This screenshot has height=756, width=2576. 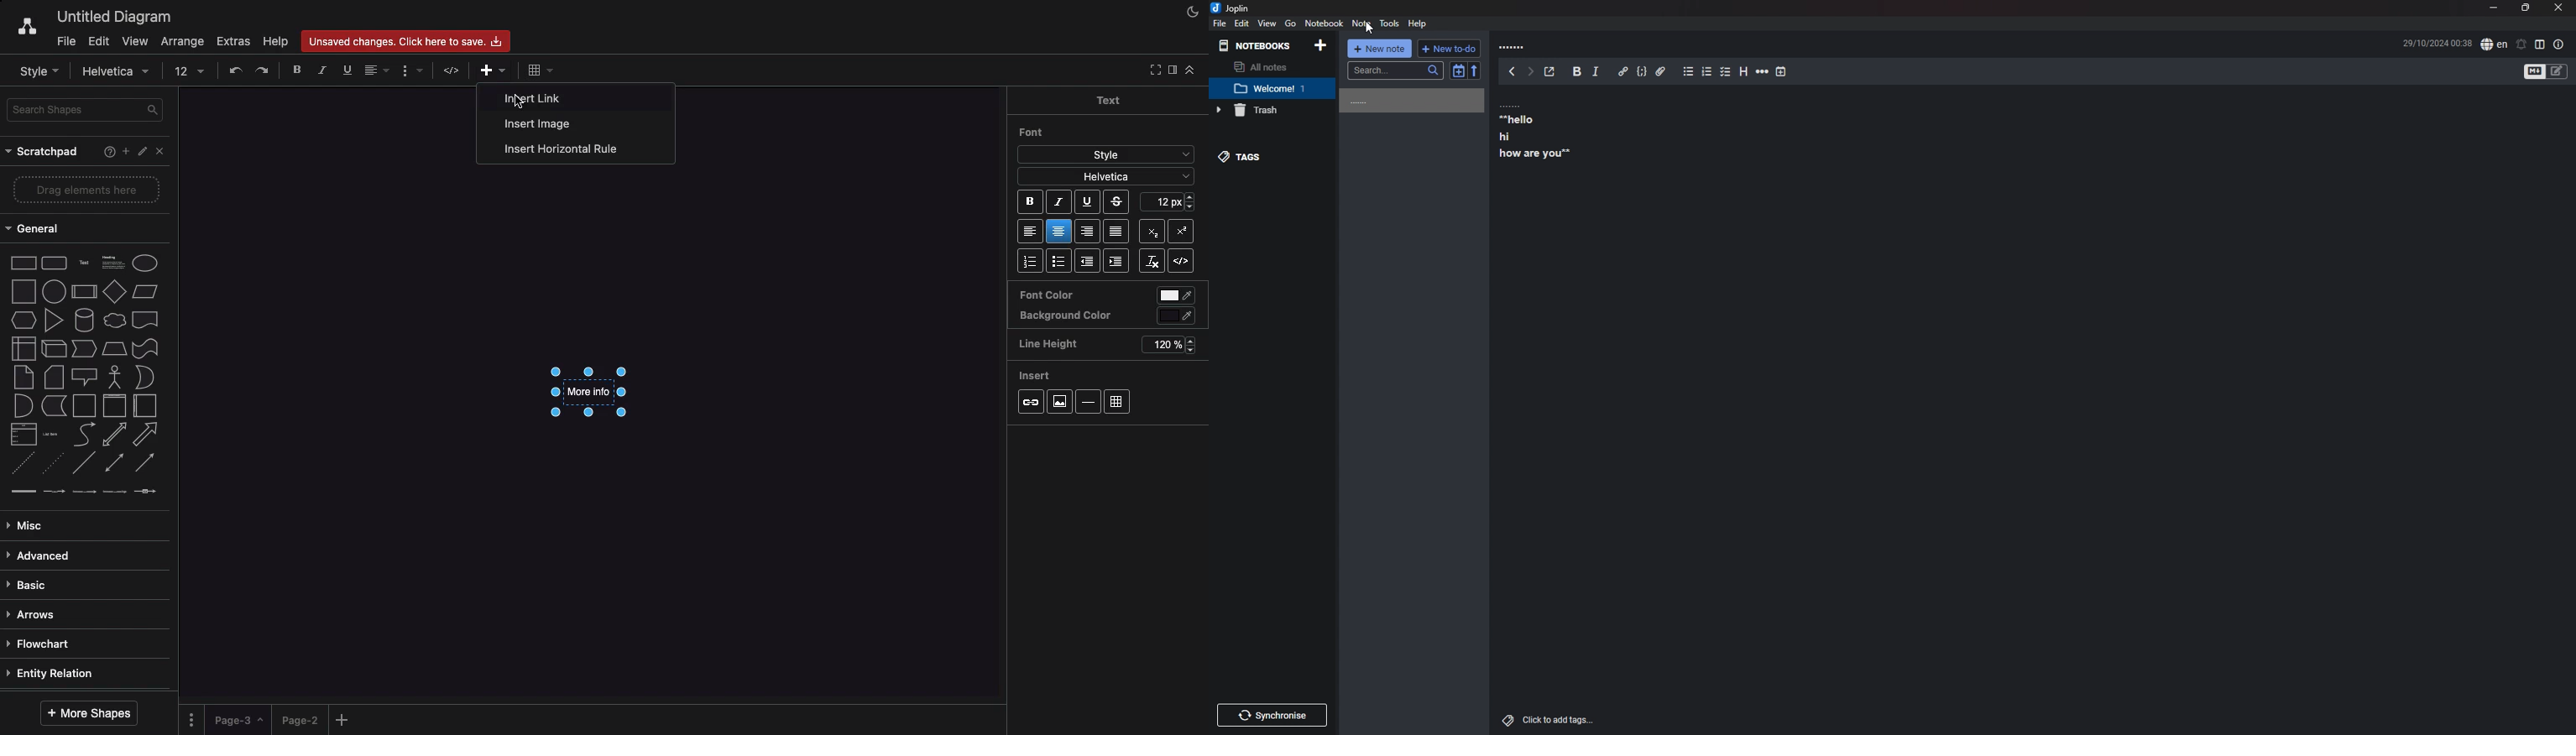 What do you see at coordinates (1509, 72) in the screenshot?
I see `back` at bounding box center [1509, 72].